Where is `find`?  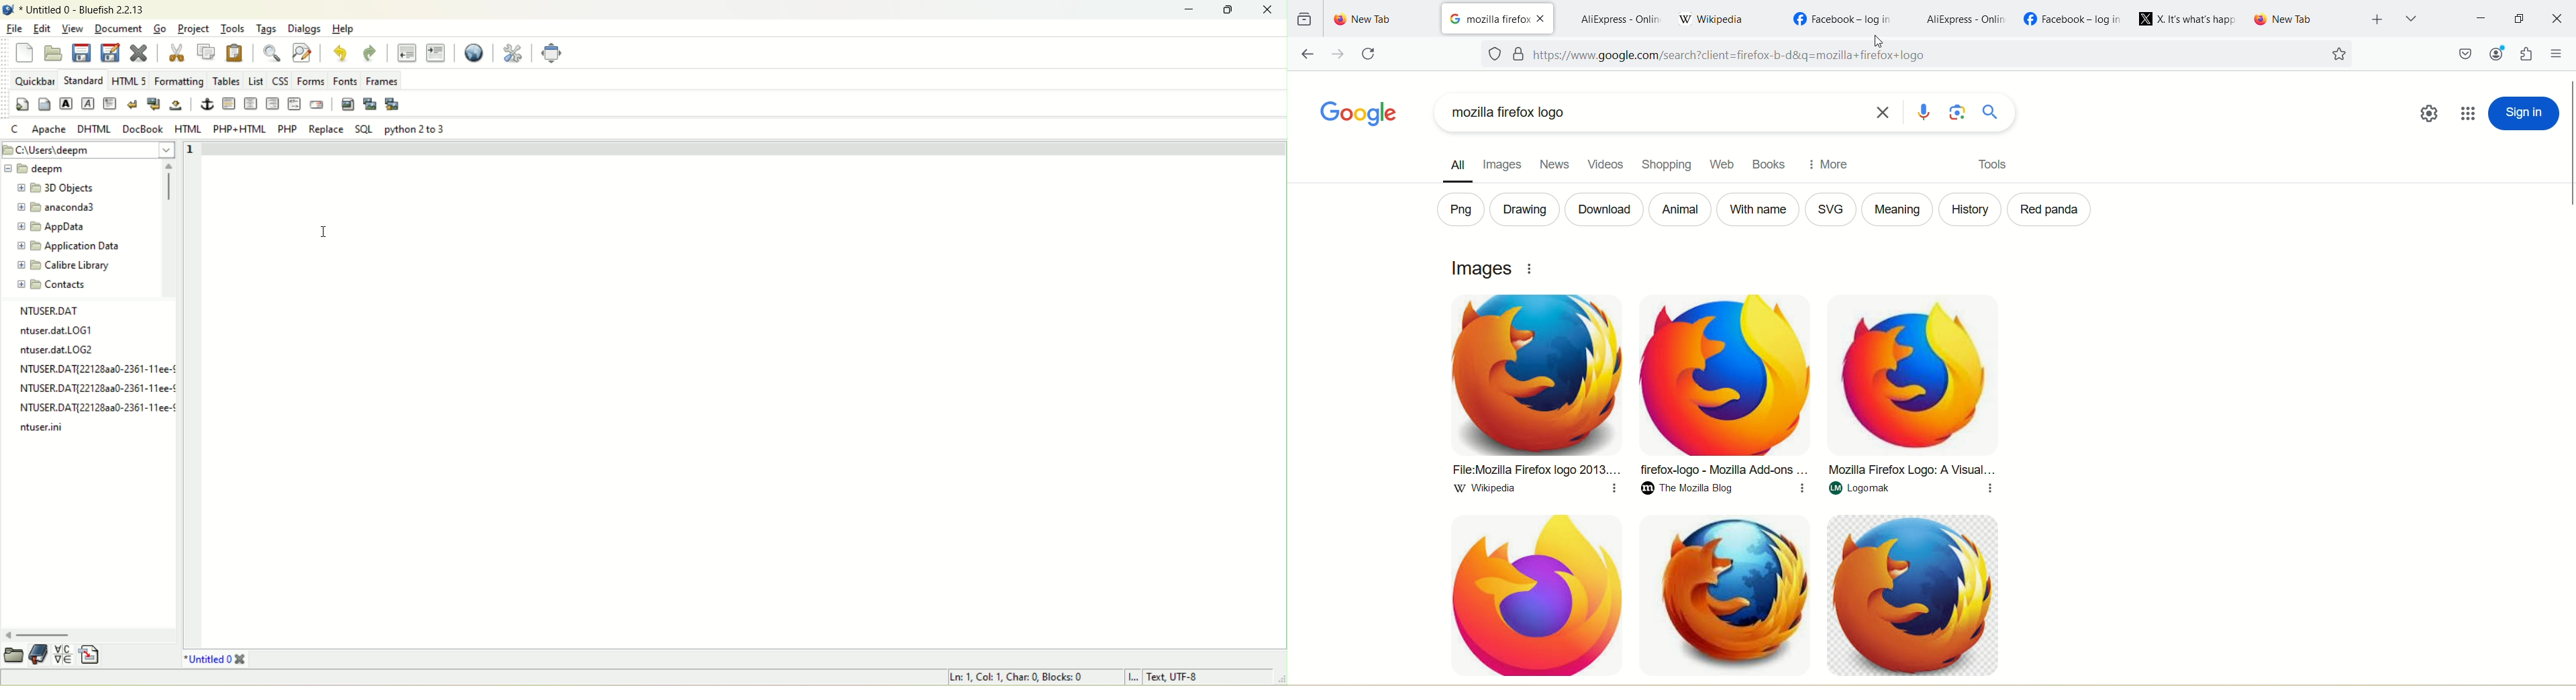 find is located at coordinates (273, 53).